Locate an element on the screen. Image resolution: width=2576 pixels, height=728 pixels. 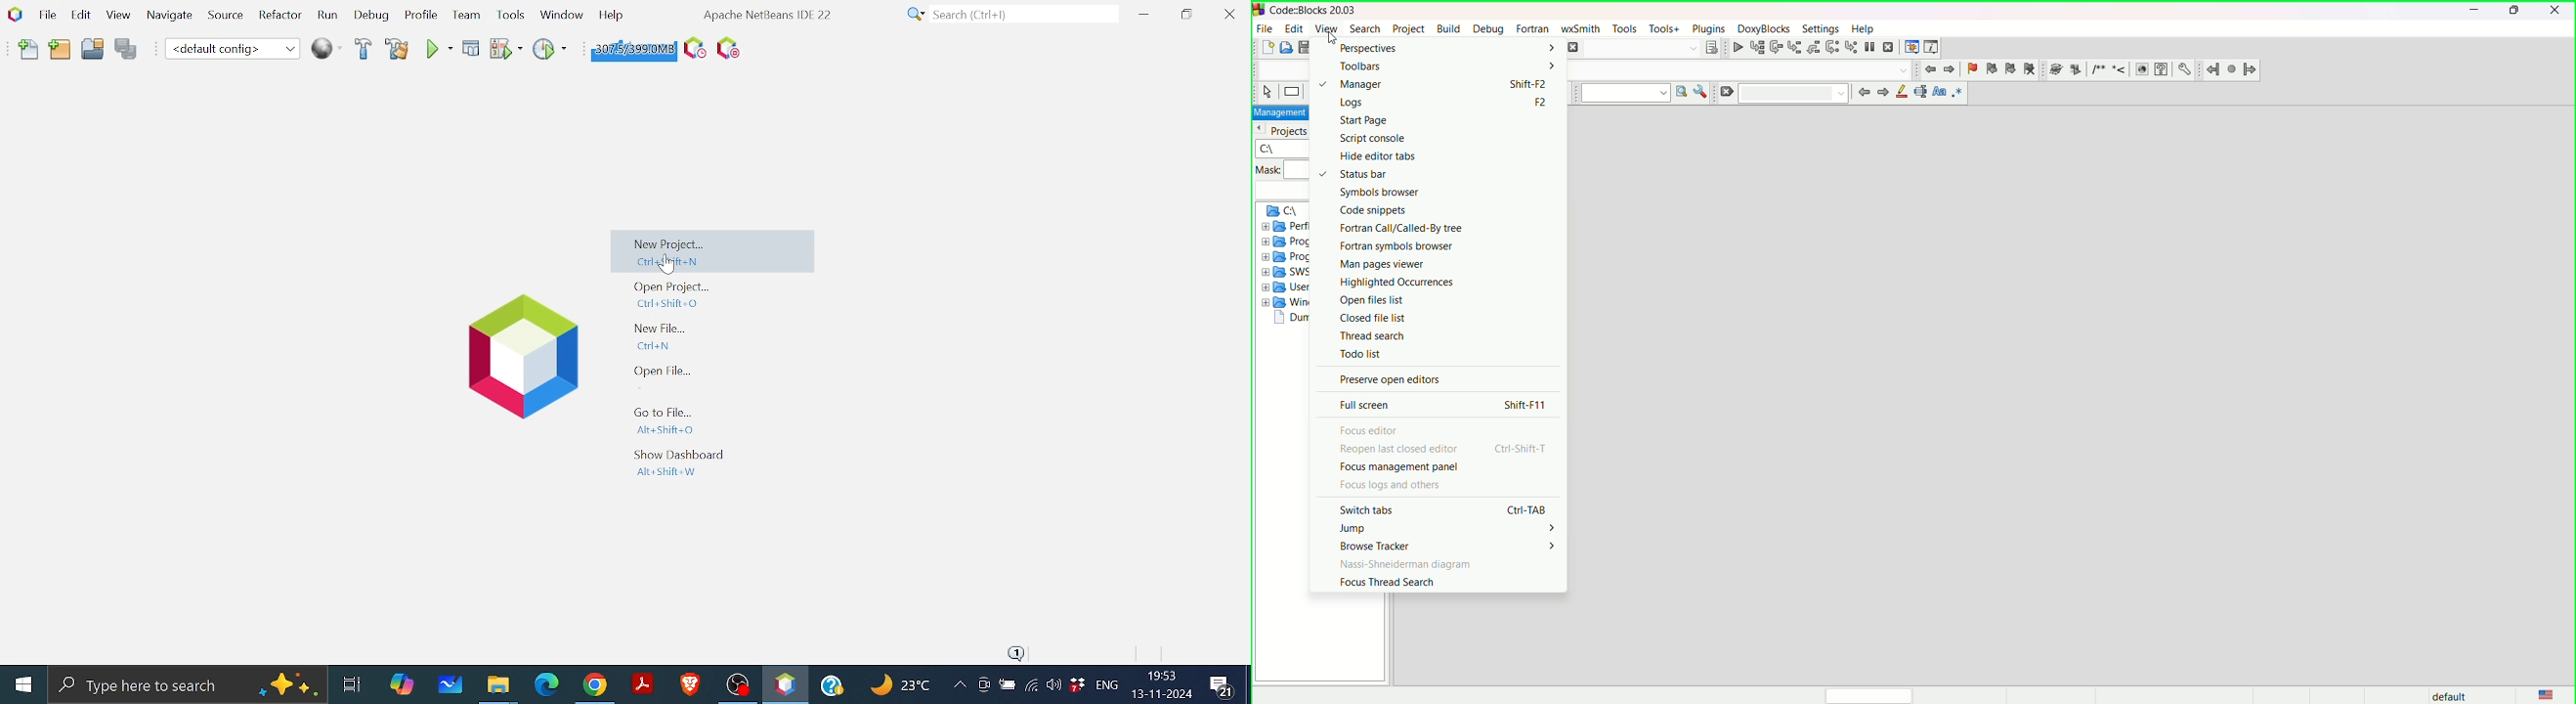
Default coding is located at coordinates (233, 48).